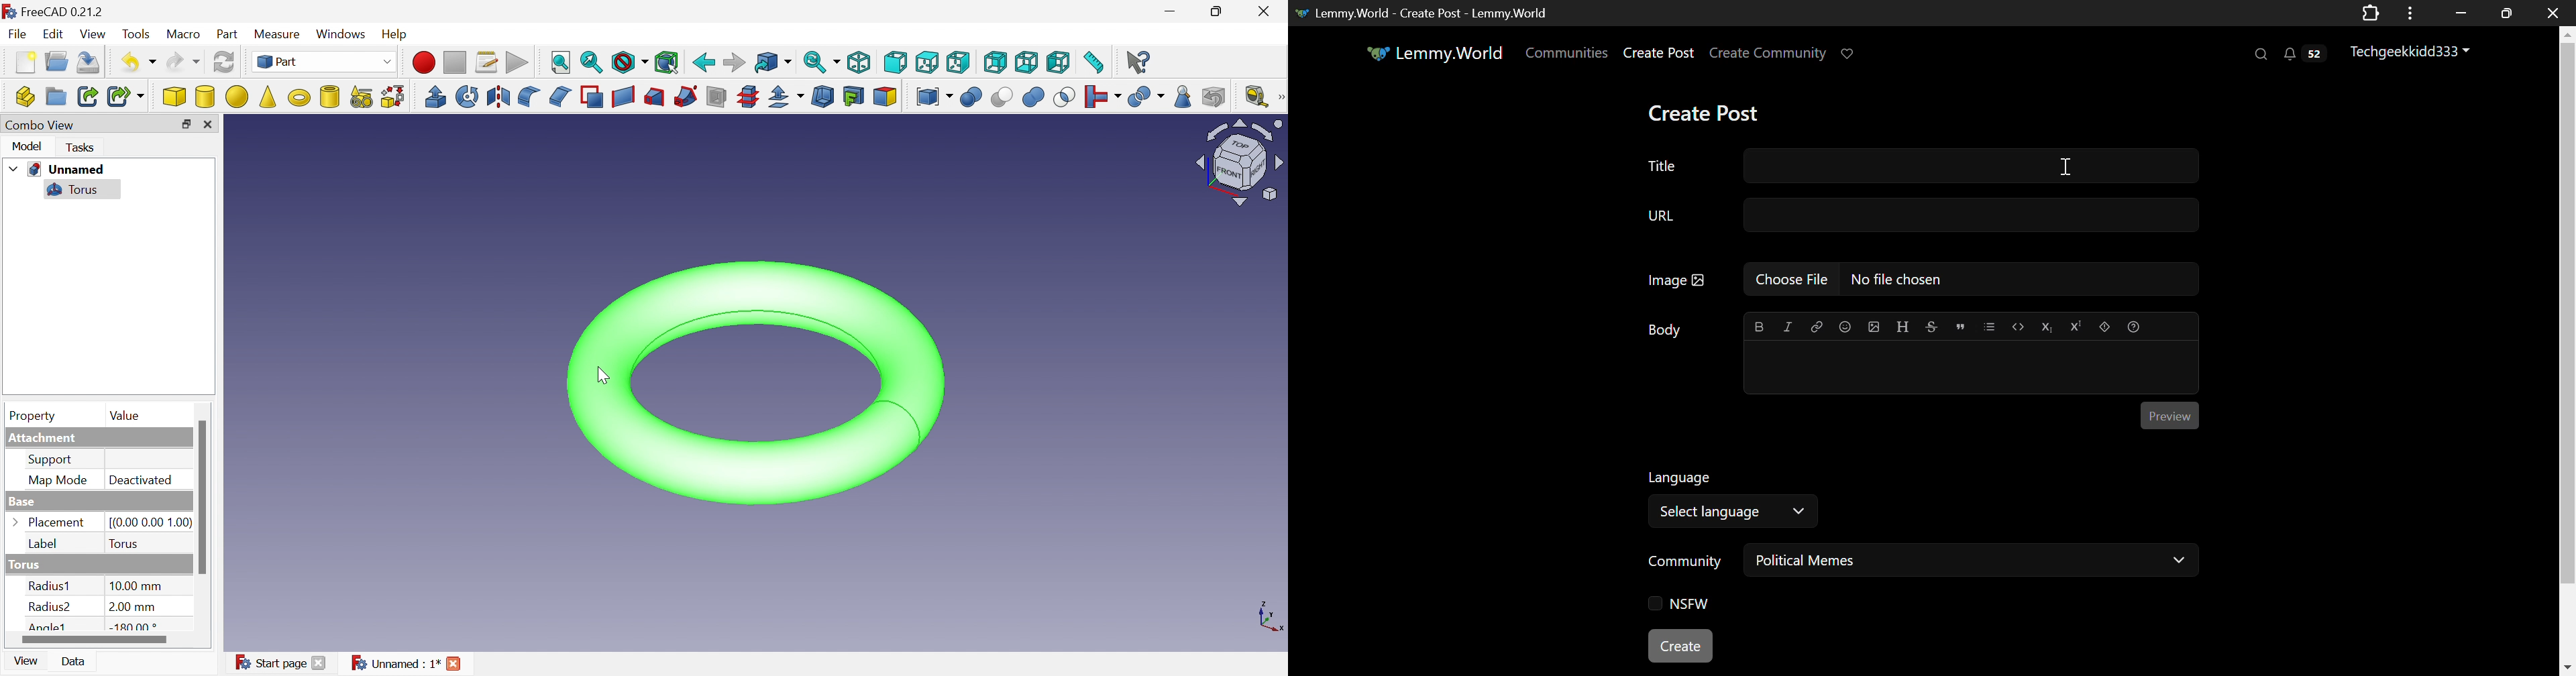 Image resolution: width=2576 pixels, height=700 pixels. Describe the element at coordinates (68, 170) in the screenshot. I see `Unnamed` at that location.